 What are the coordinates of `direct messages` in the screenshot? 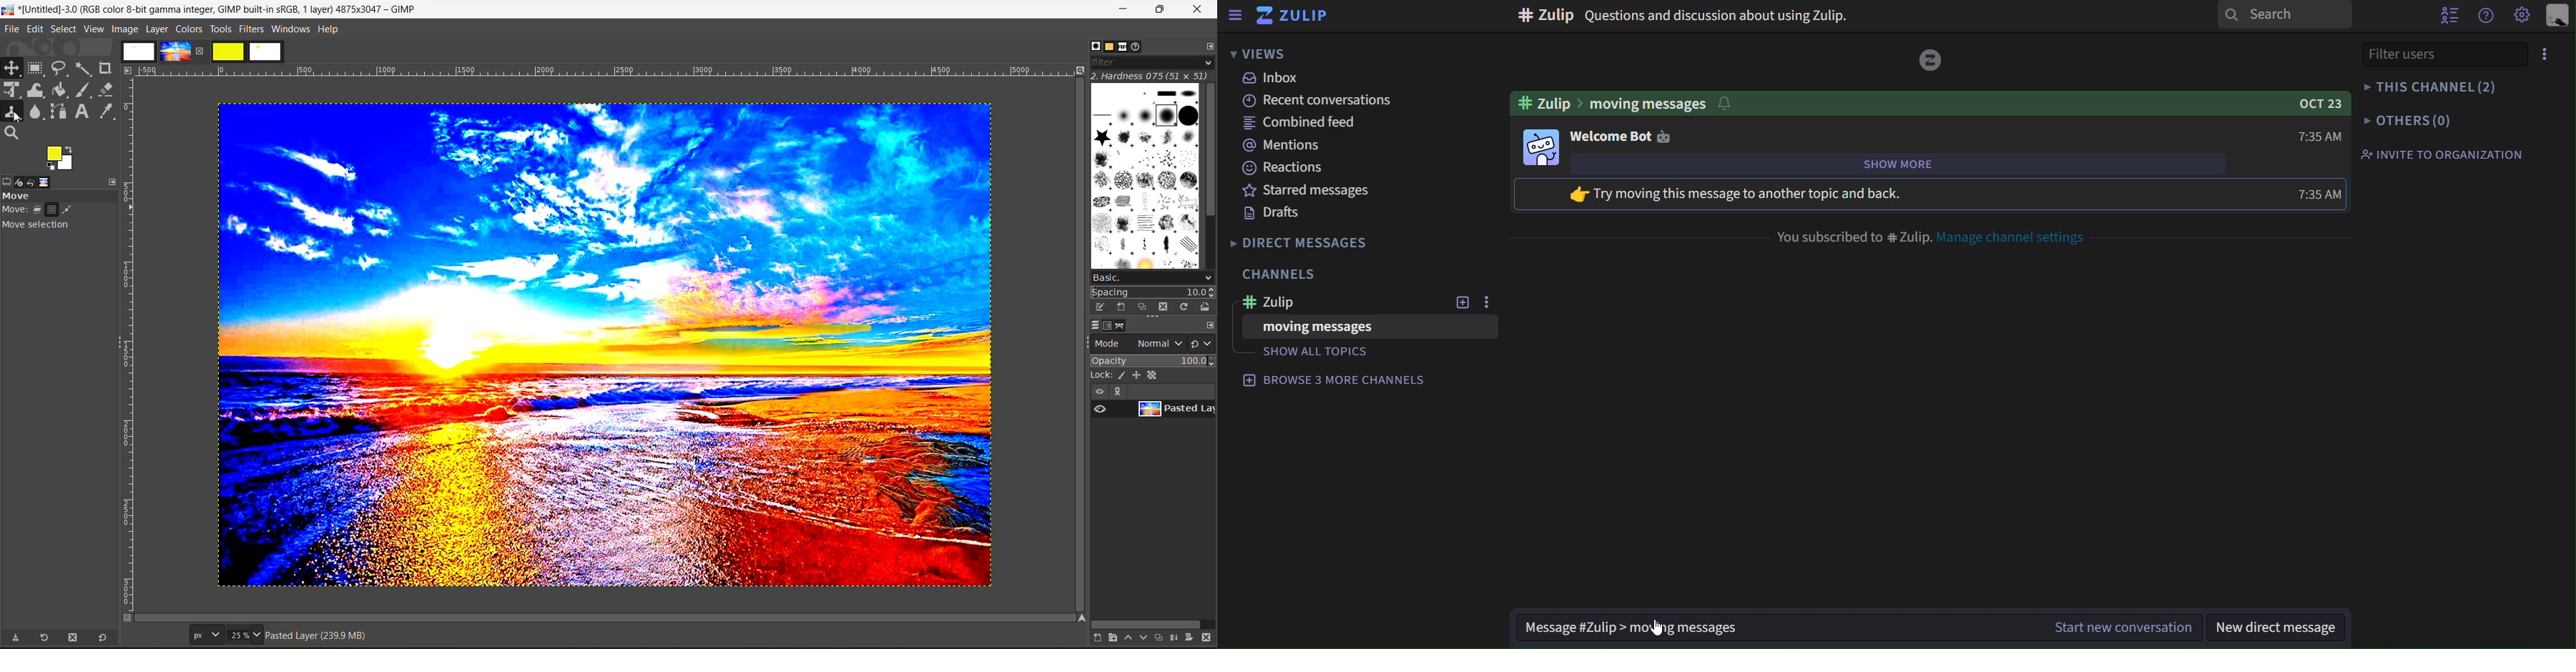 It's located at (1309, 244).